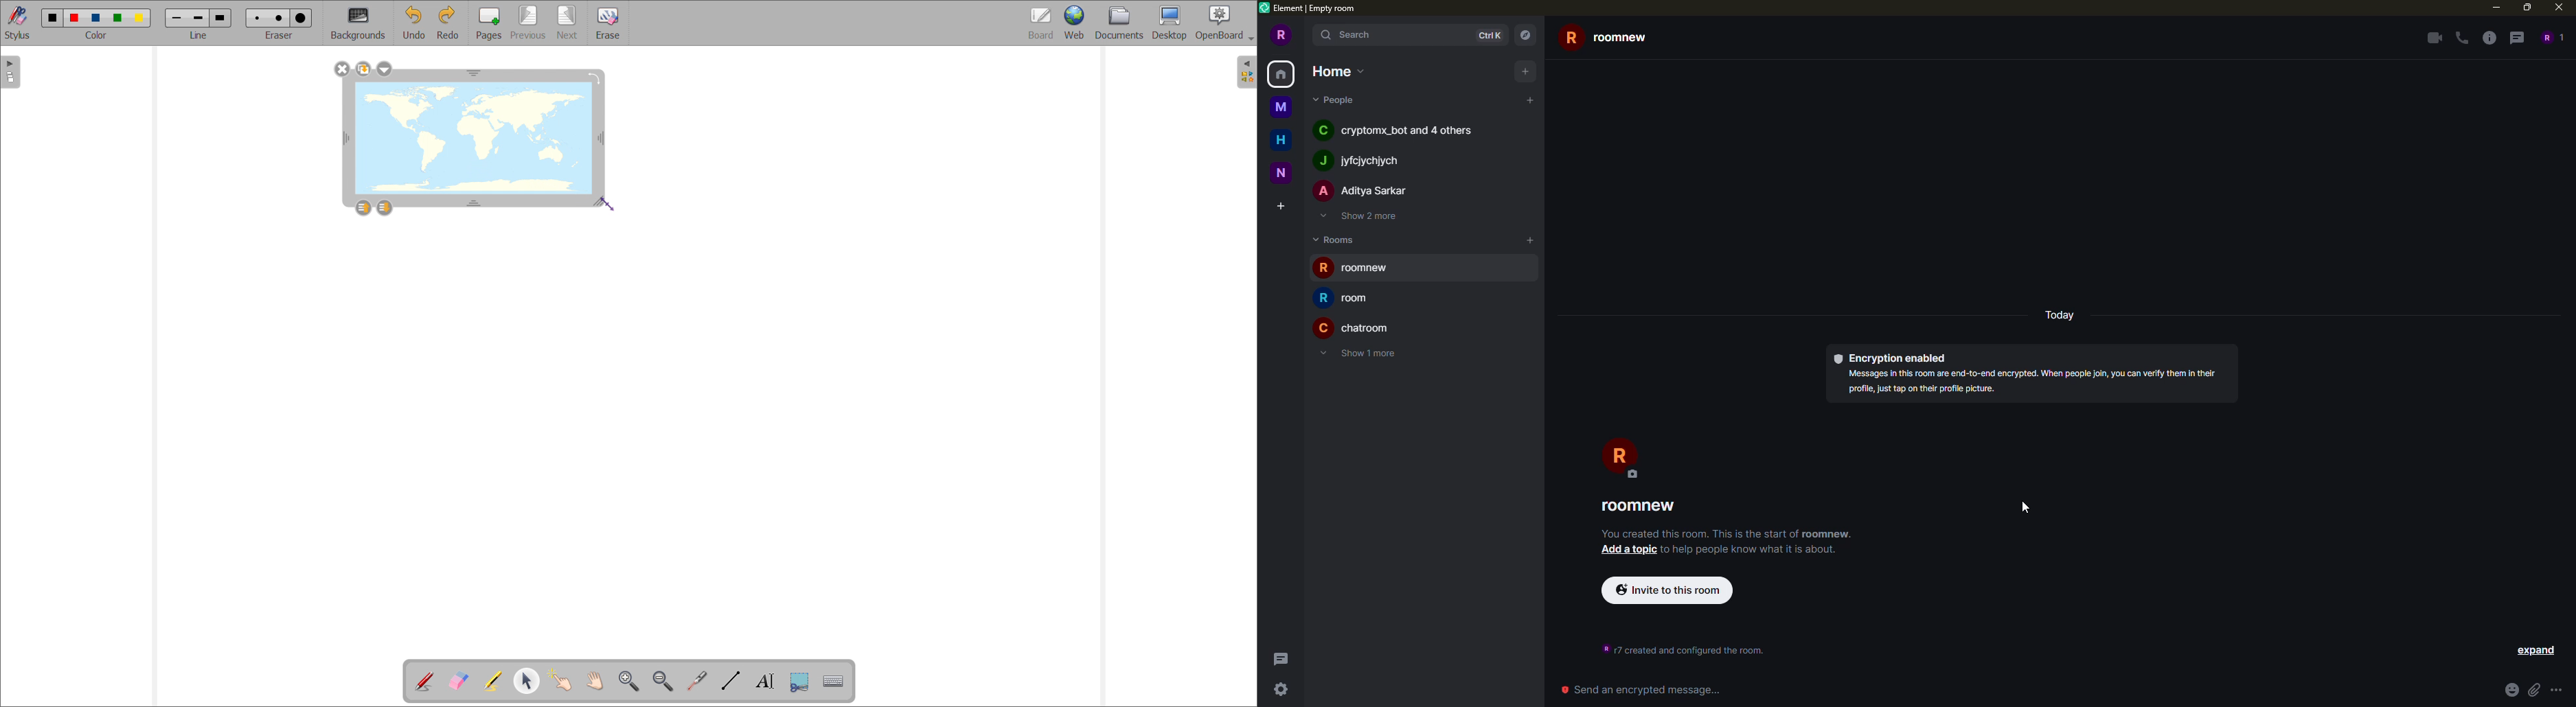 The image size is (2576, 728). I want to click on element, so click(1308, 7).